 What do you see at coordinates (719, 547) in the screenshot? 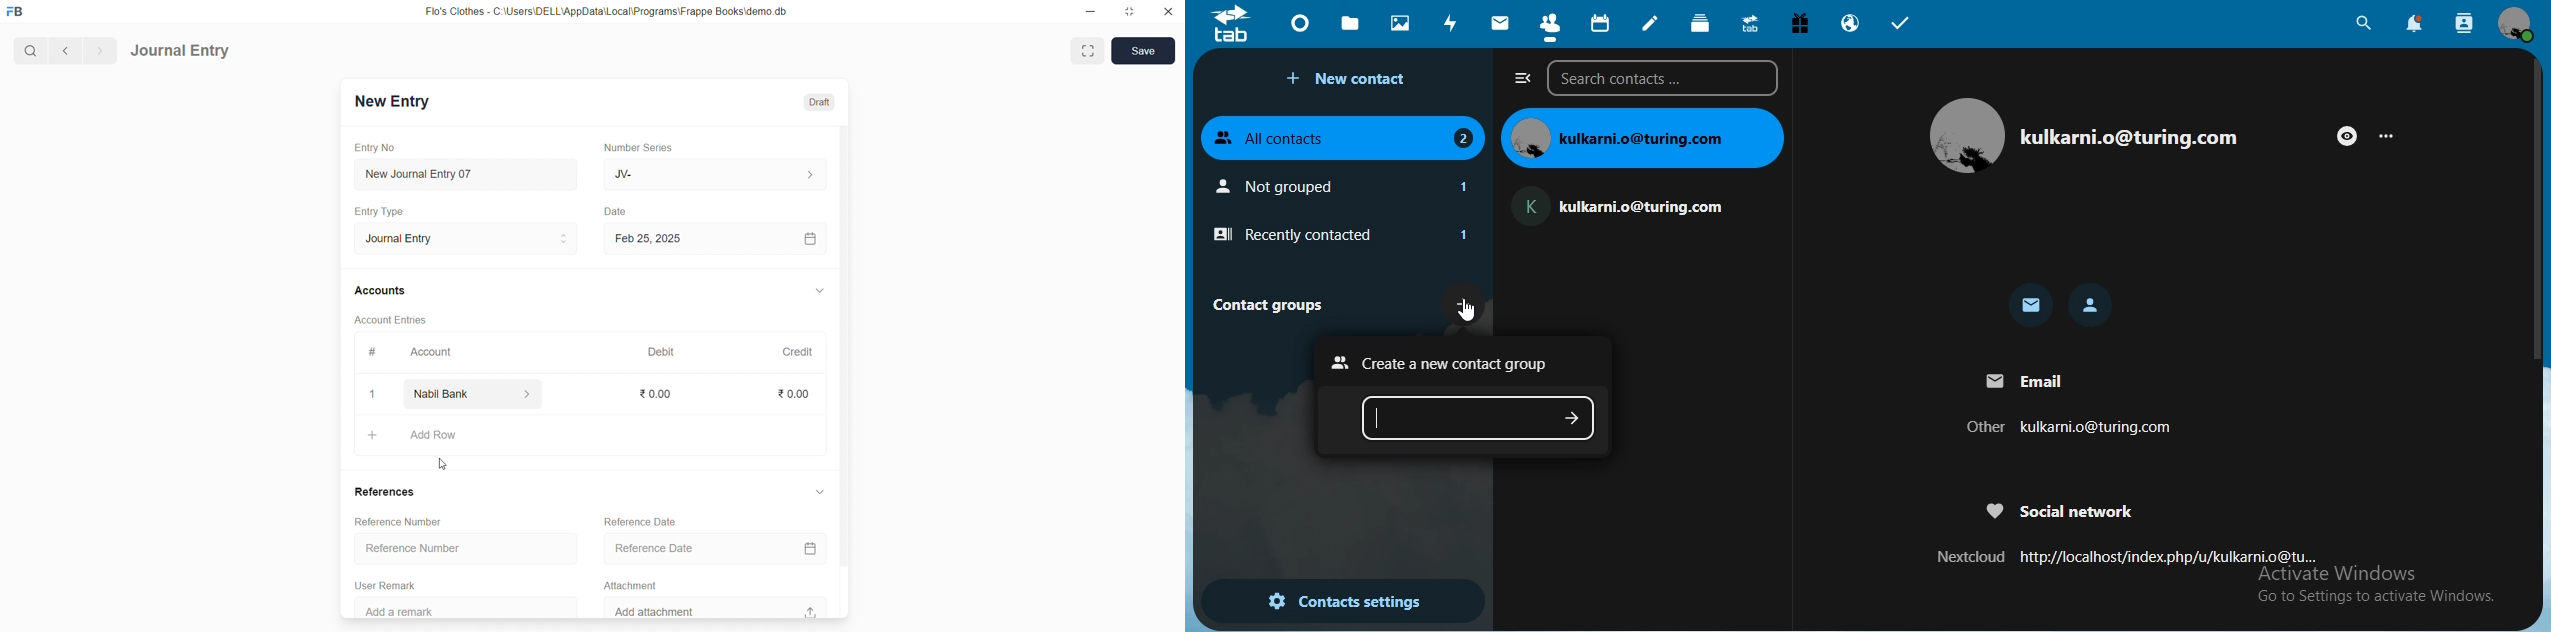
I see `Reference Date` at bounding box center [719, 547].